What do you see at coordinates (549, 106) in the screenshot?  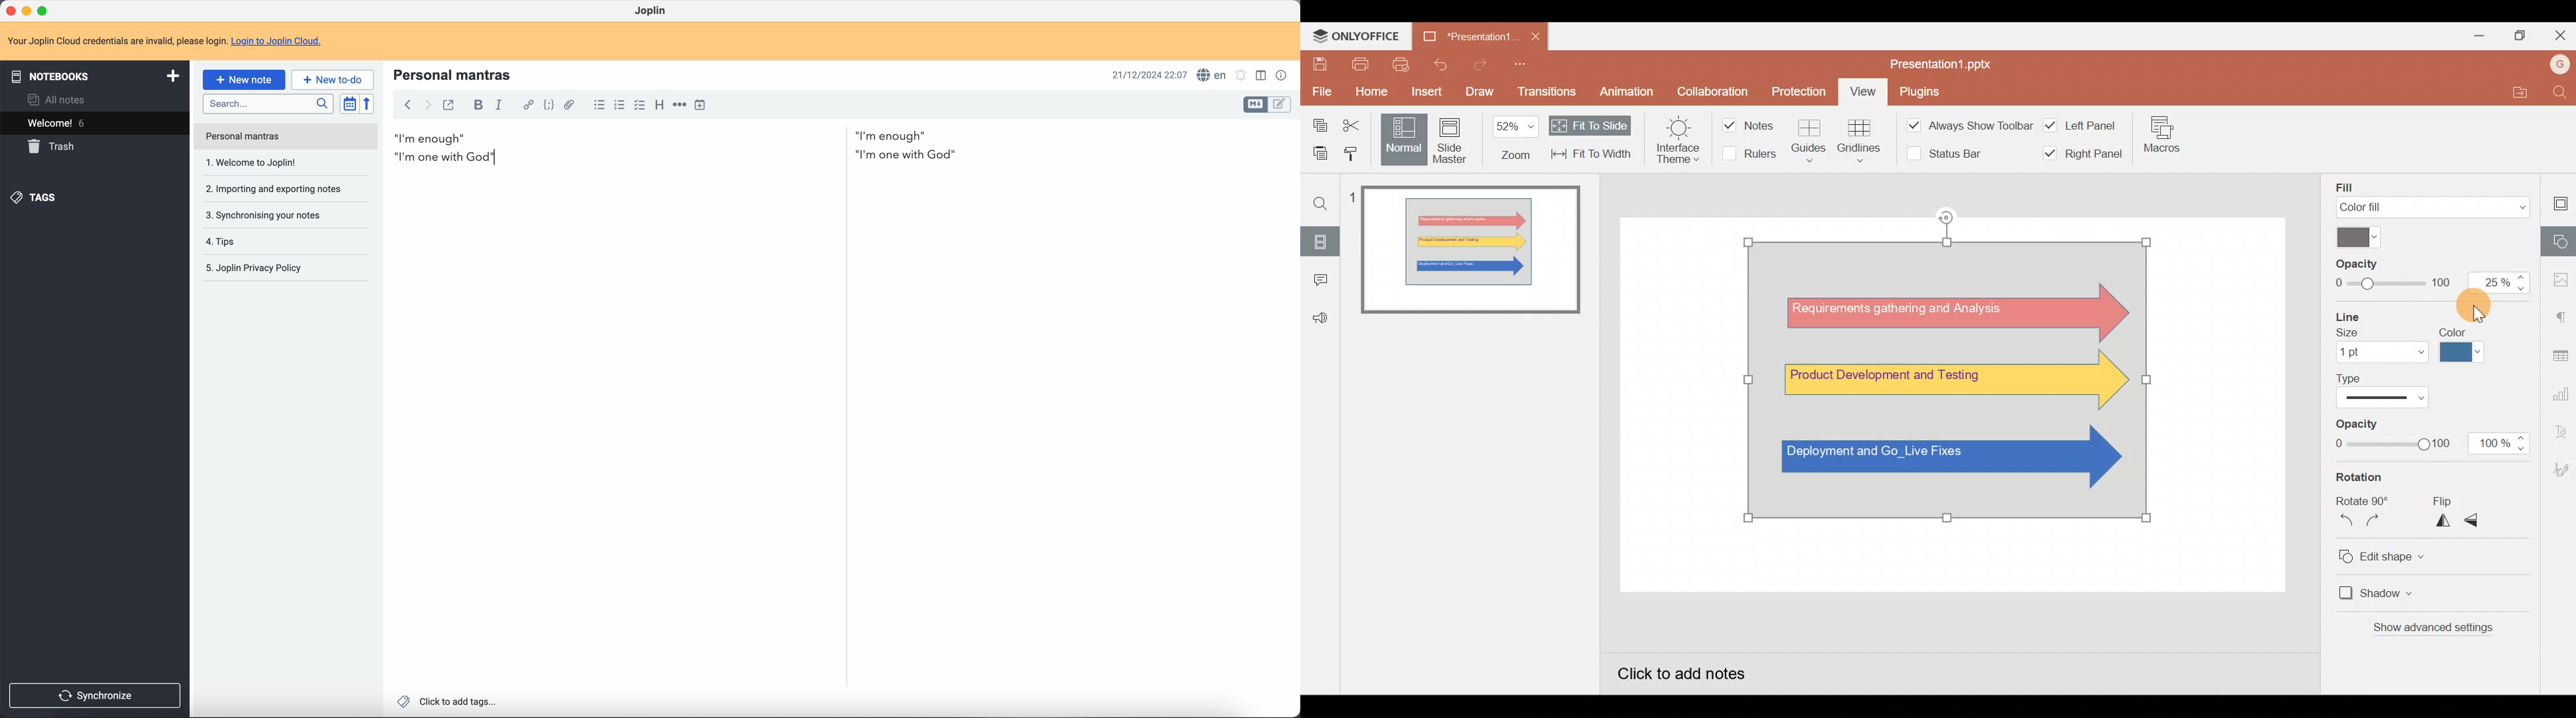 I see `code` at bounding box center [549, 106].